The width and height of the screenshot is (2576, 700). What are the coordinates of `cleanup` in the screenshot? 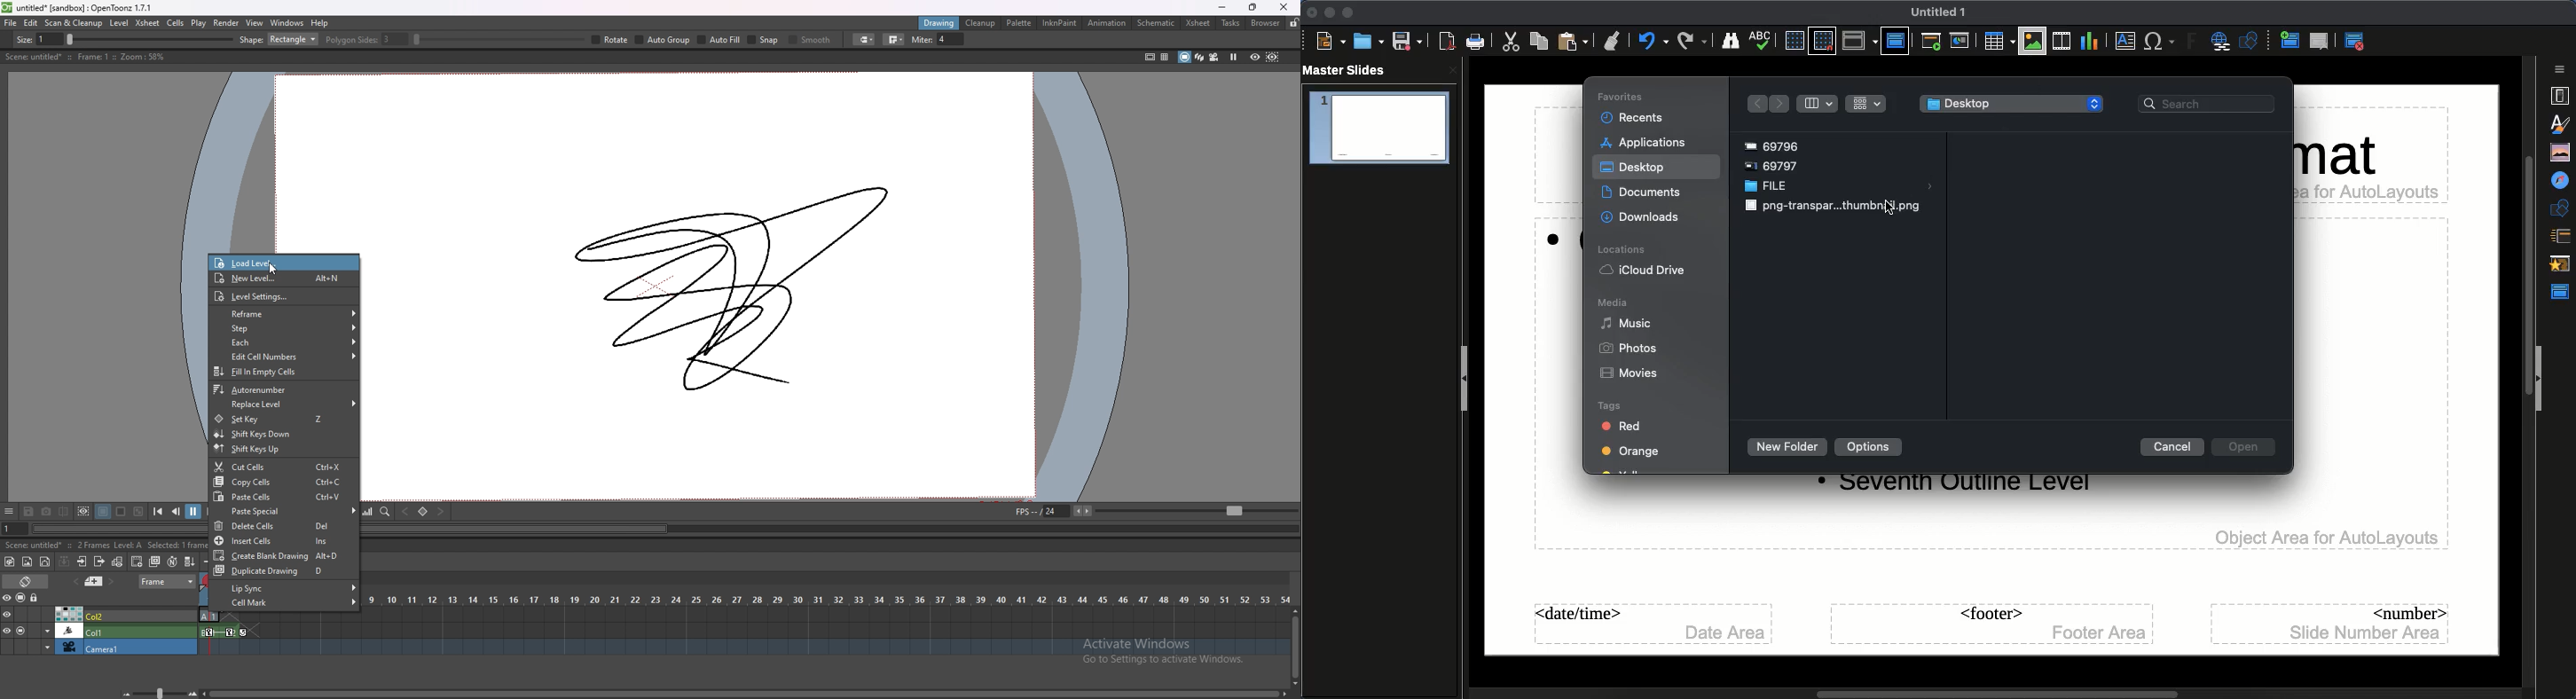 It's located at (980, 23).